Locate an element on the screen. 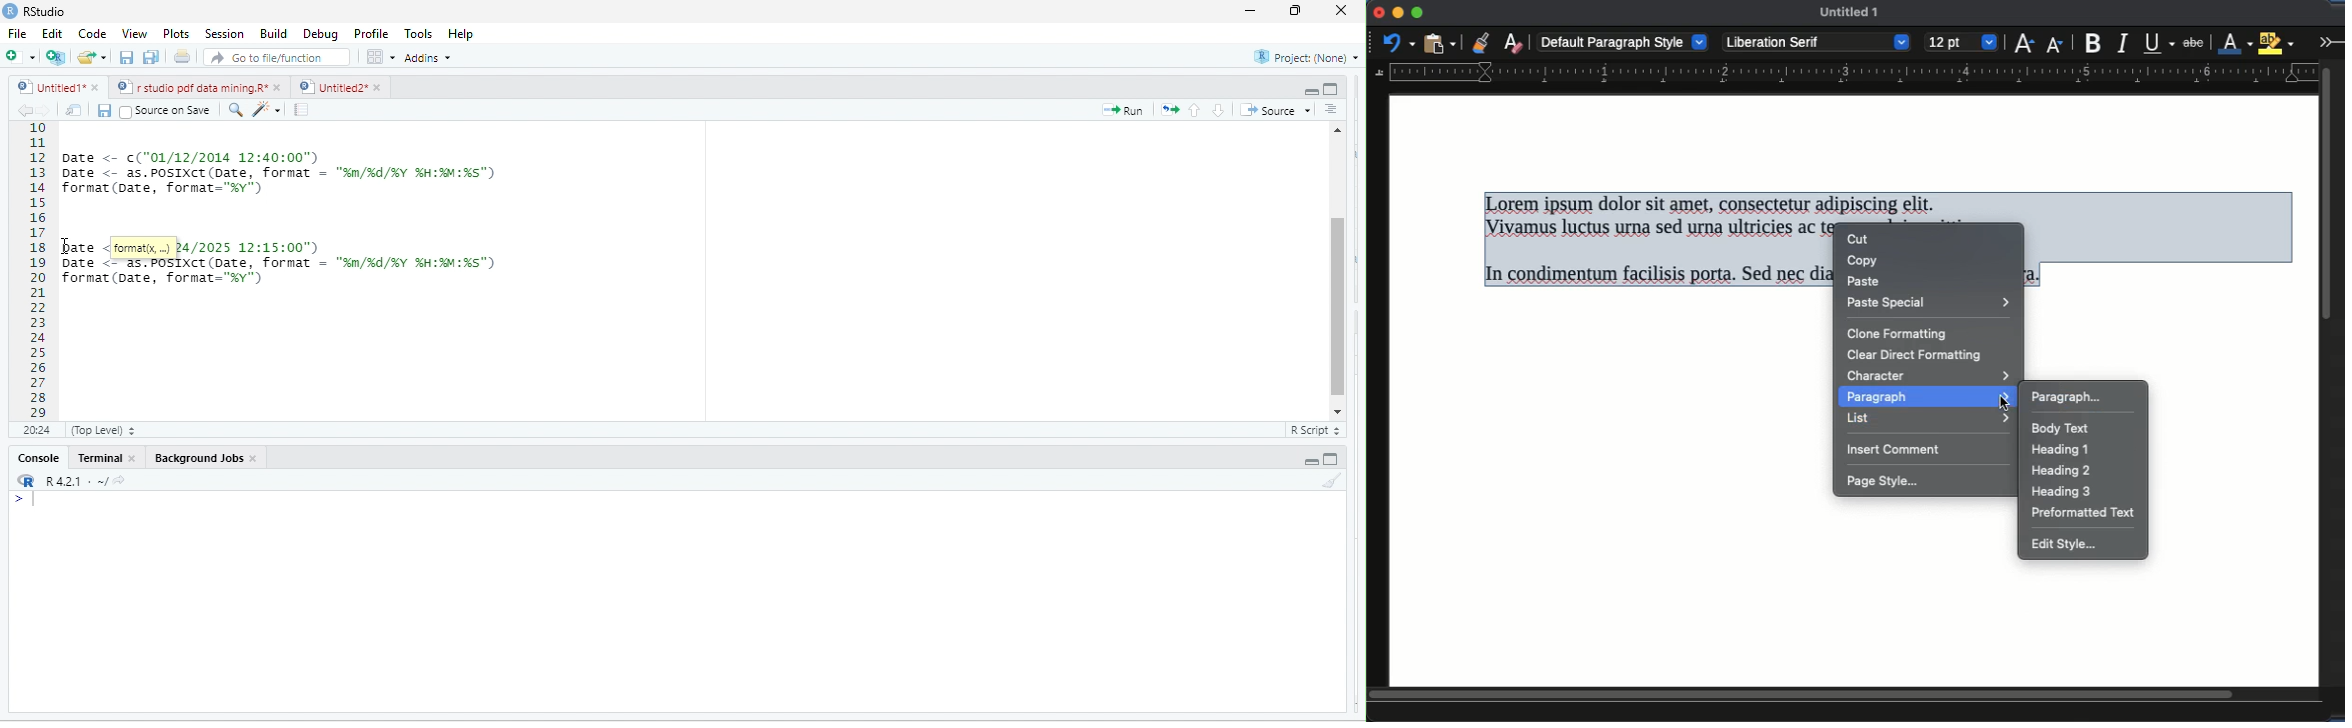  10
11
12
13
14
15
16
17
18
19
20
21
22
23
24
25
26
27
28
29 is located at coordinates (30, 270).